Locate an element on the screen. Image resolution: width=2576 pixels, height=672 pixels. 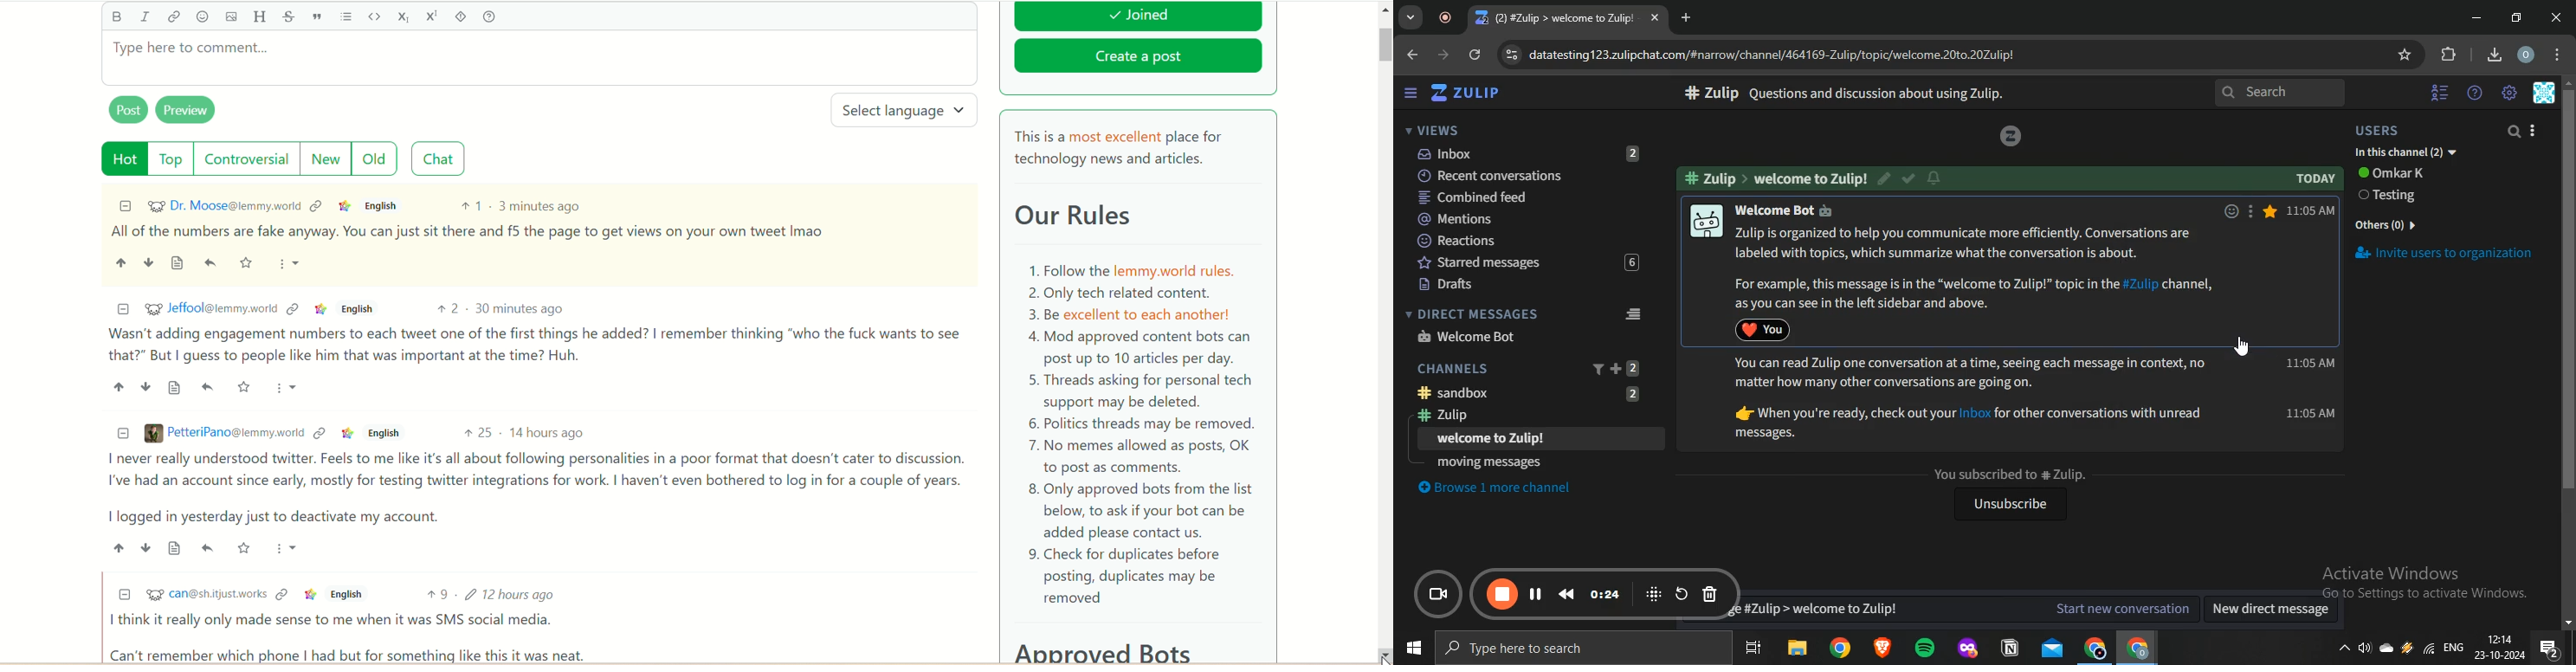
mentions is located at coordinates (1527, 220).